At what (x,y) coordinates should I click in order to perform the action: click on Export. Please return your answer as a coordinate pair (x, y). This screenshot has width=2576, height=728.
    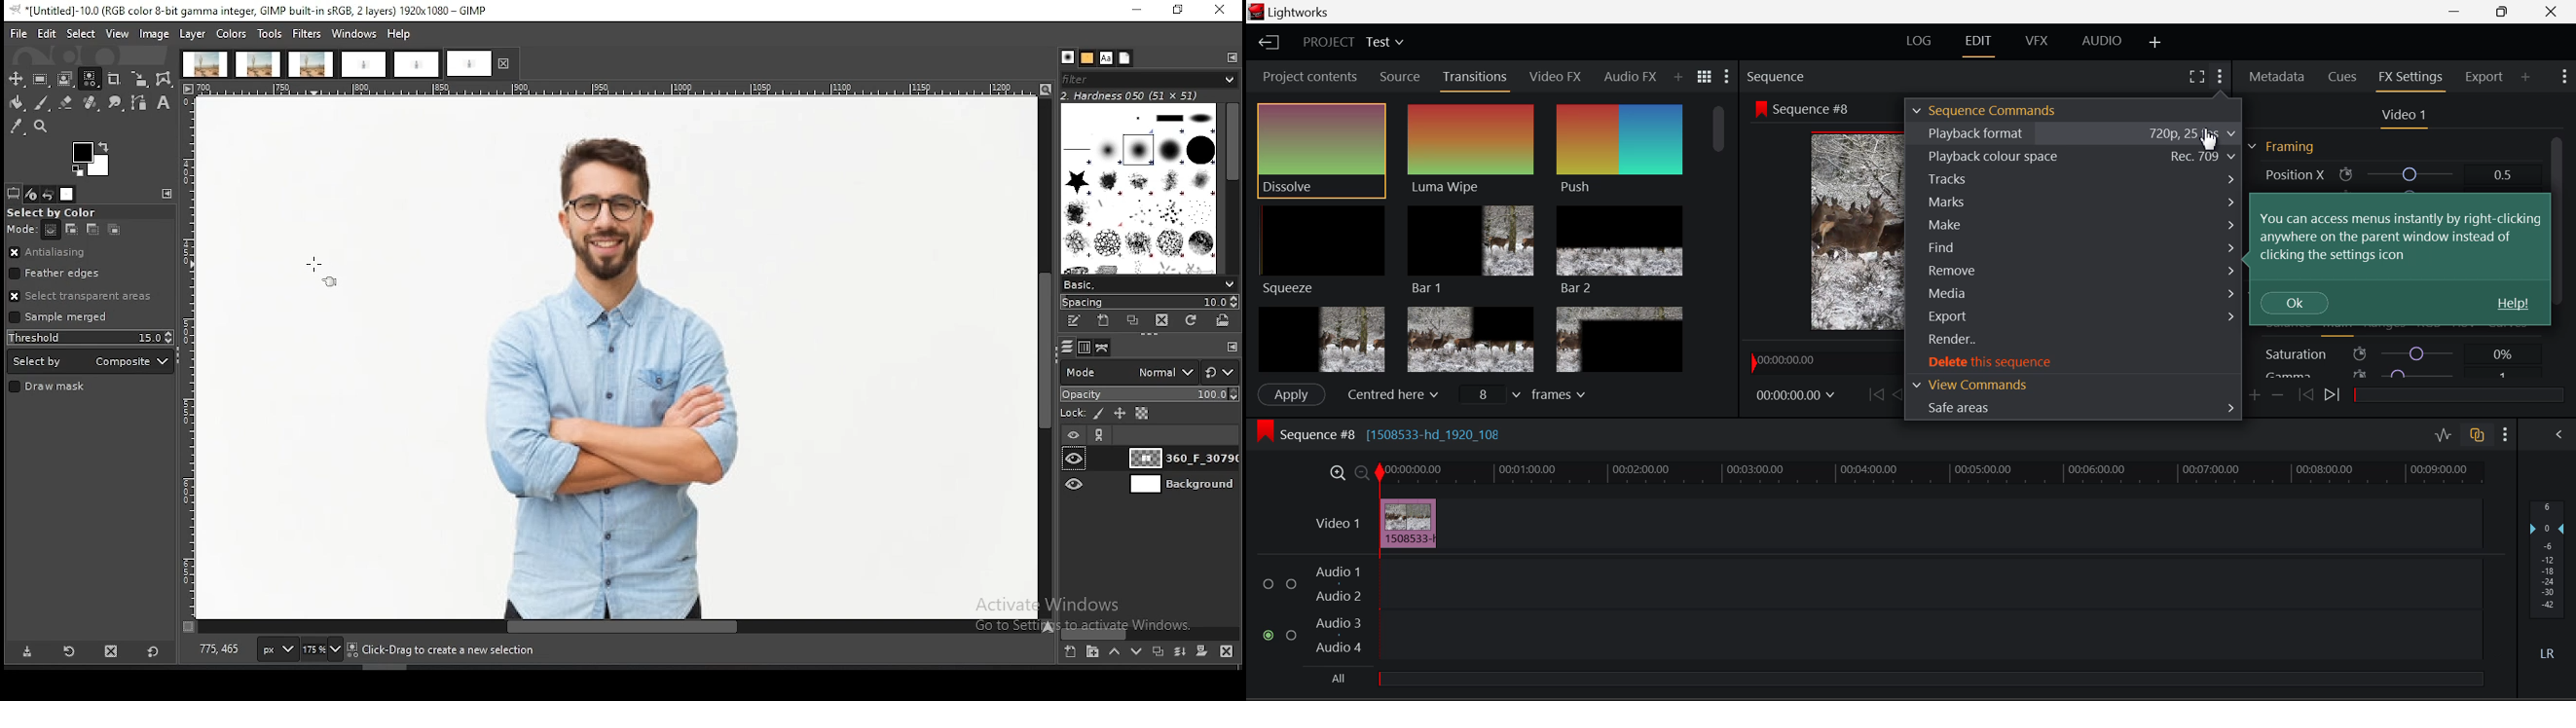
    Looking at the image, I should click on (2074, 314).